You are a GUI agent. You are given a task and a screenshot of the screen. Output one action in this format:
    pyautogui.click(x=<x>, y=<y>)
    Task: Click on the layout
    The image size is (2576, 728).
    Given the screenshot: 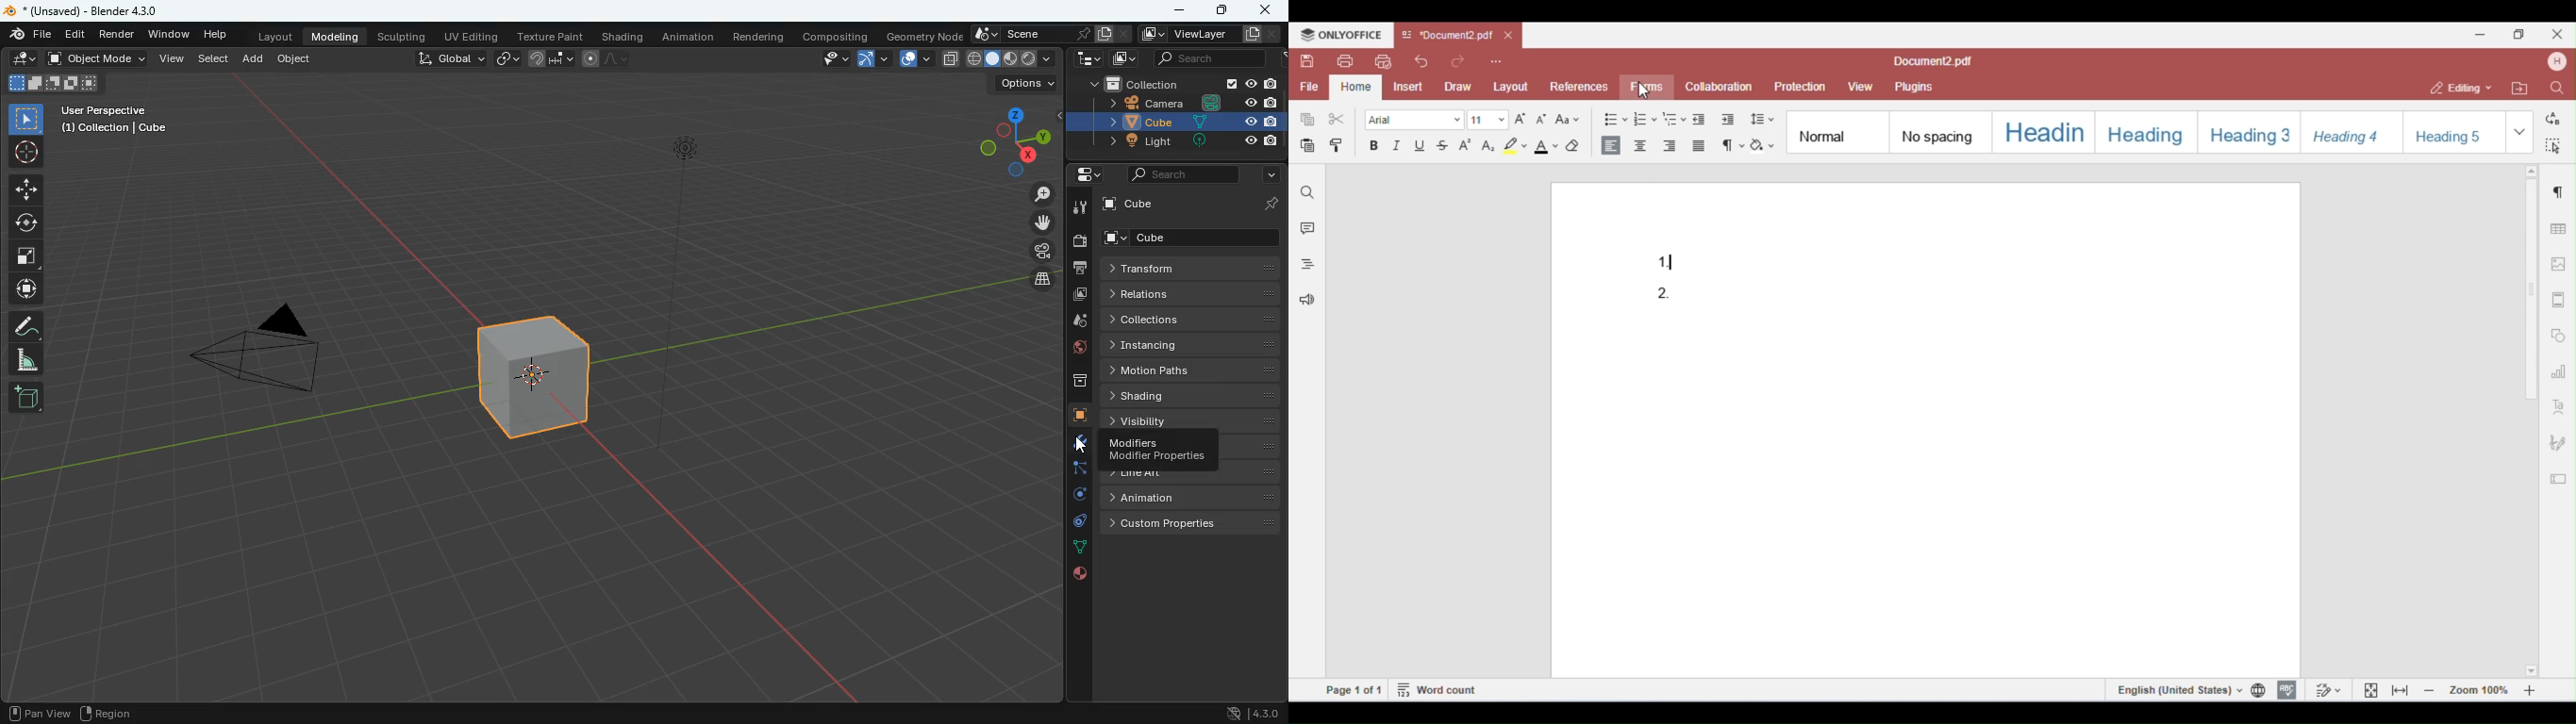 What is the action you would take?
    pyautogui.click(x=276, y=35)
    